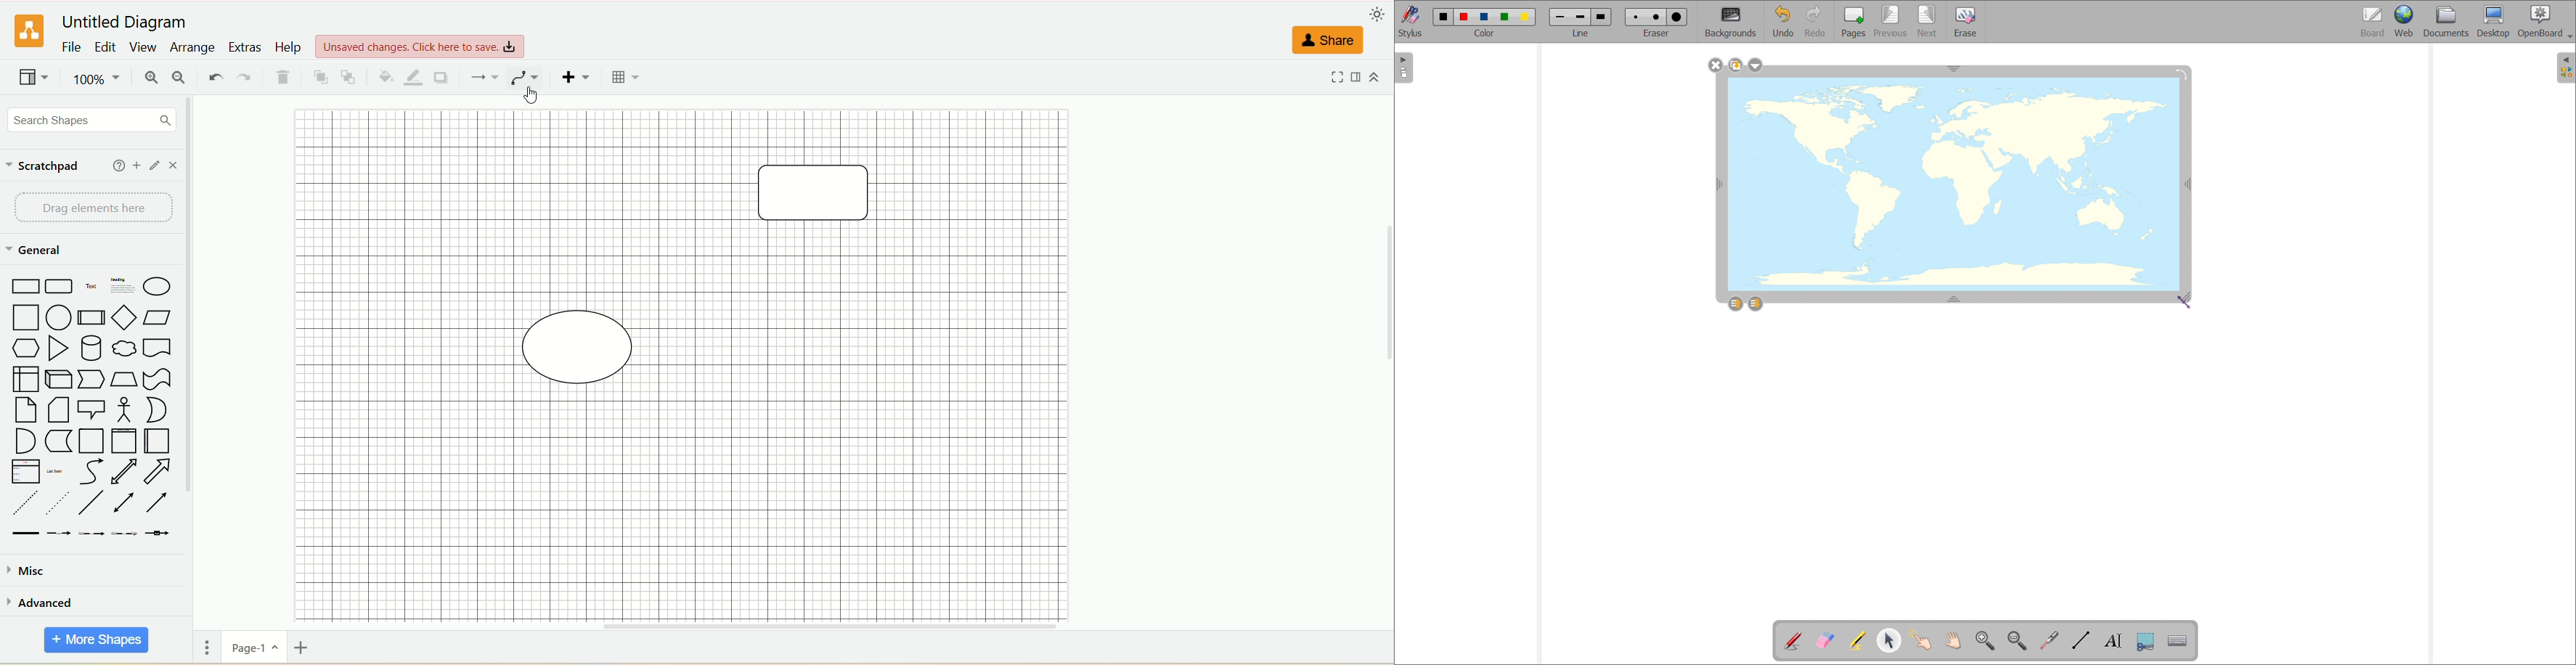  I want to click on shadow, so click(446, 77).